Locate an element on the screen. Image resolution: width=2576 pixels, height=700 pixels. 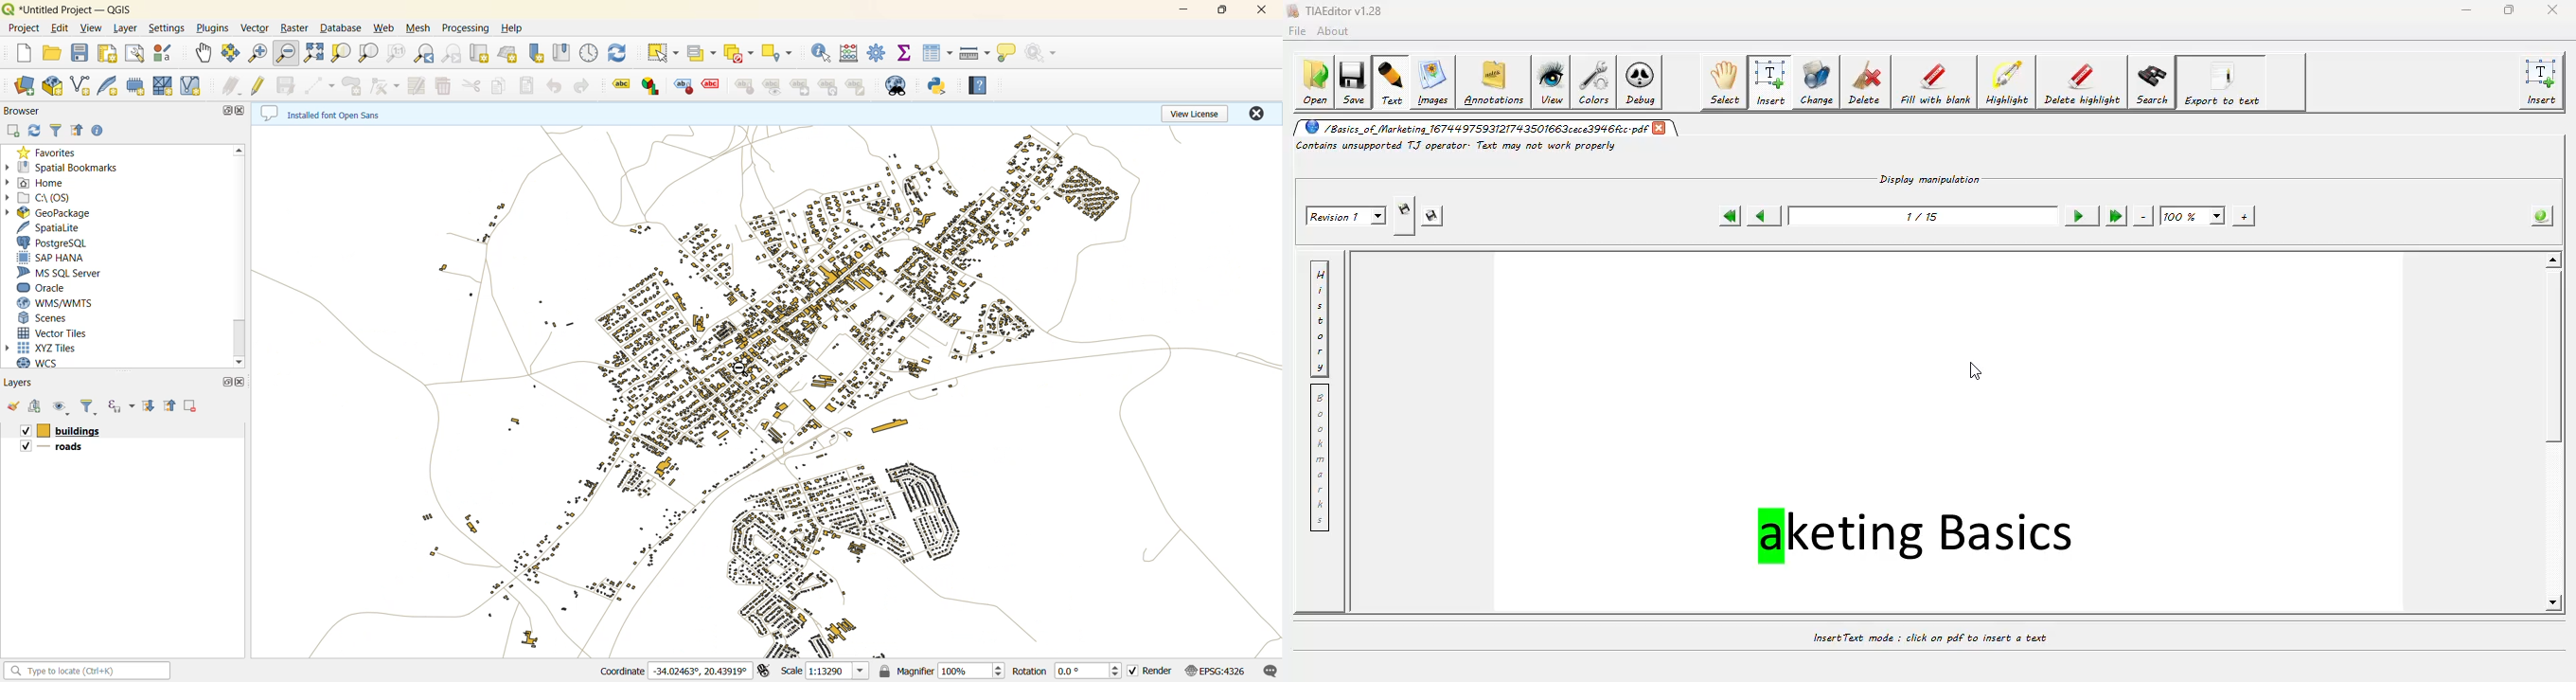
maximize is located at coordinates (228, 112).